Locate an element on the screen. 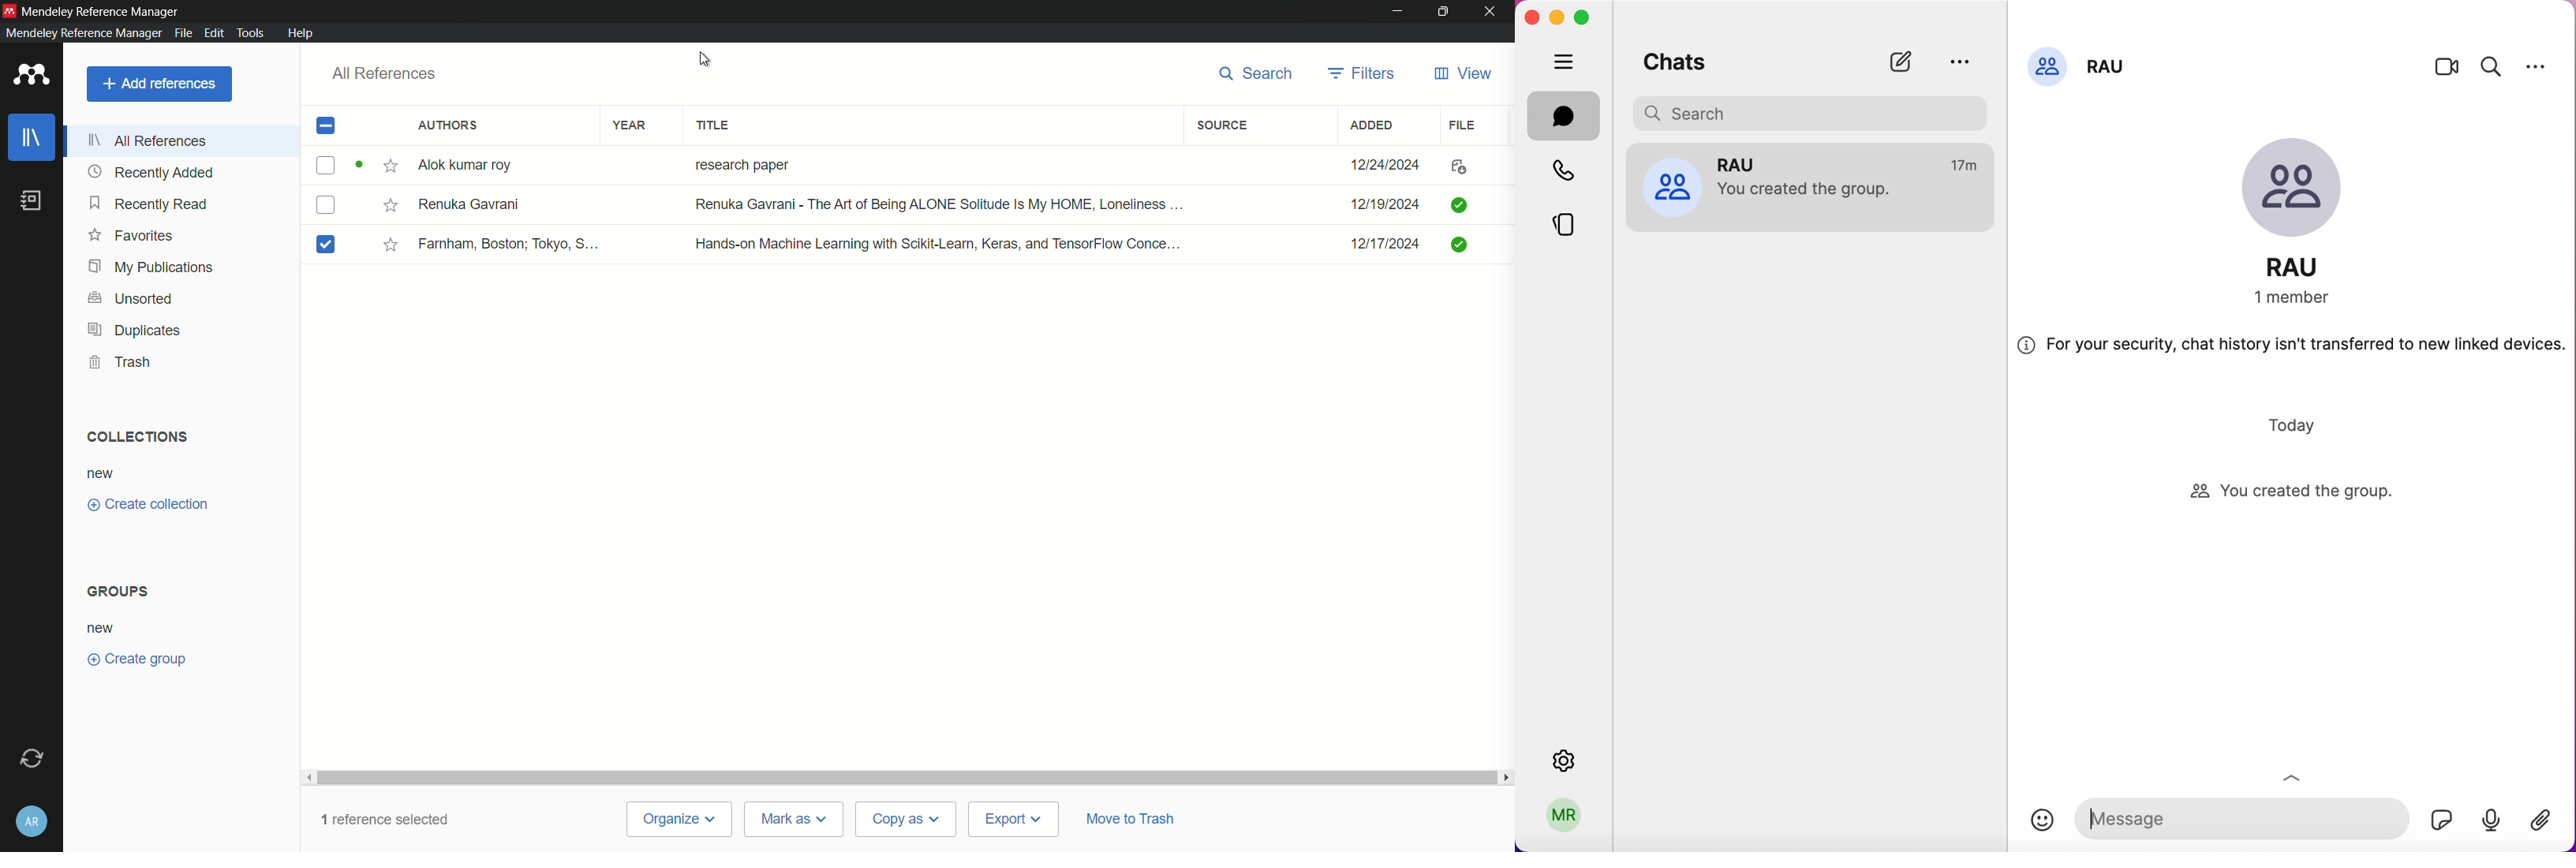 This screenshot has height=868, width=2576. settings is located at coordinates (2536, 66).